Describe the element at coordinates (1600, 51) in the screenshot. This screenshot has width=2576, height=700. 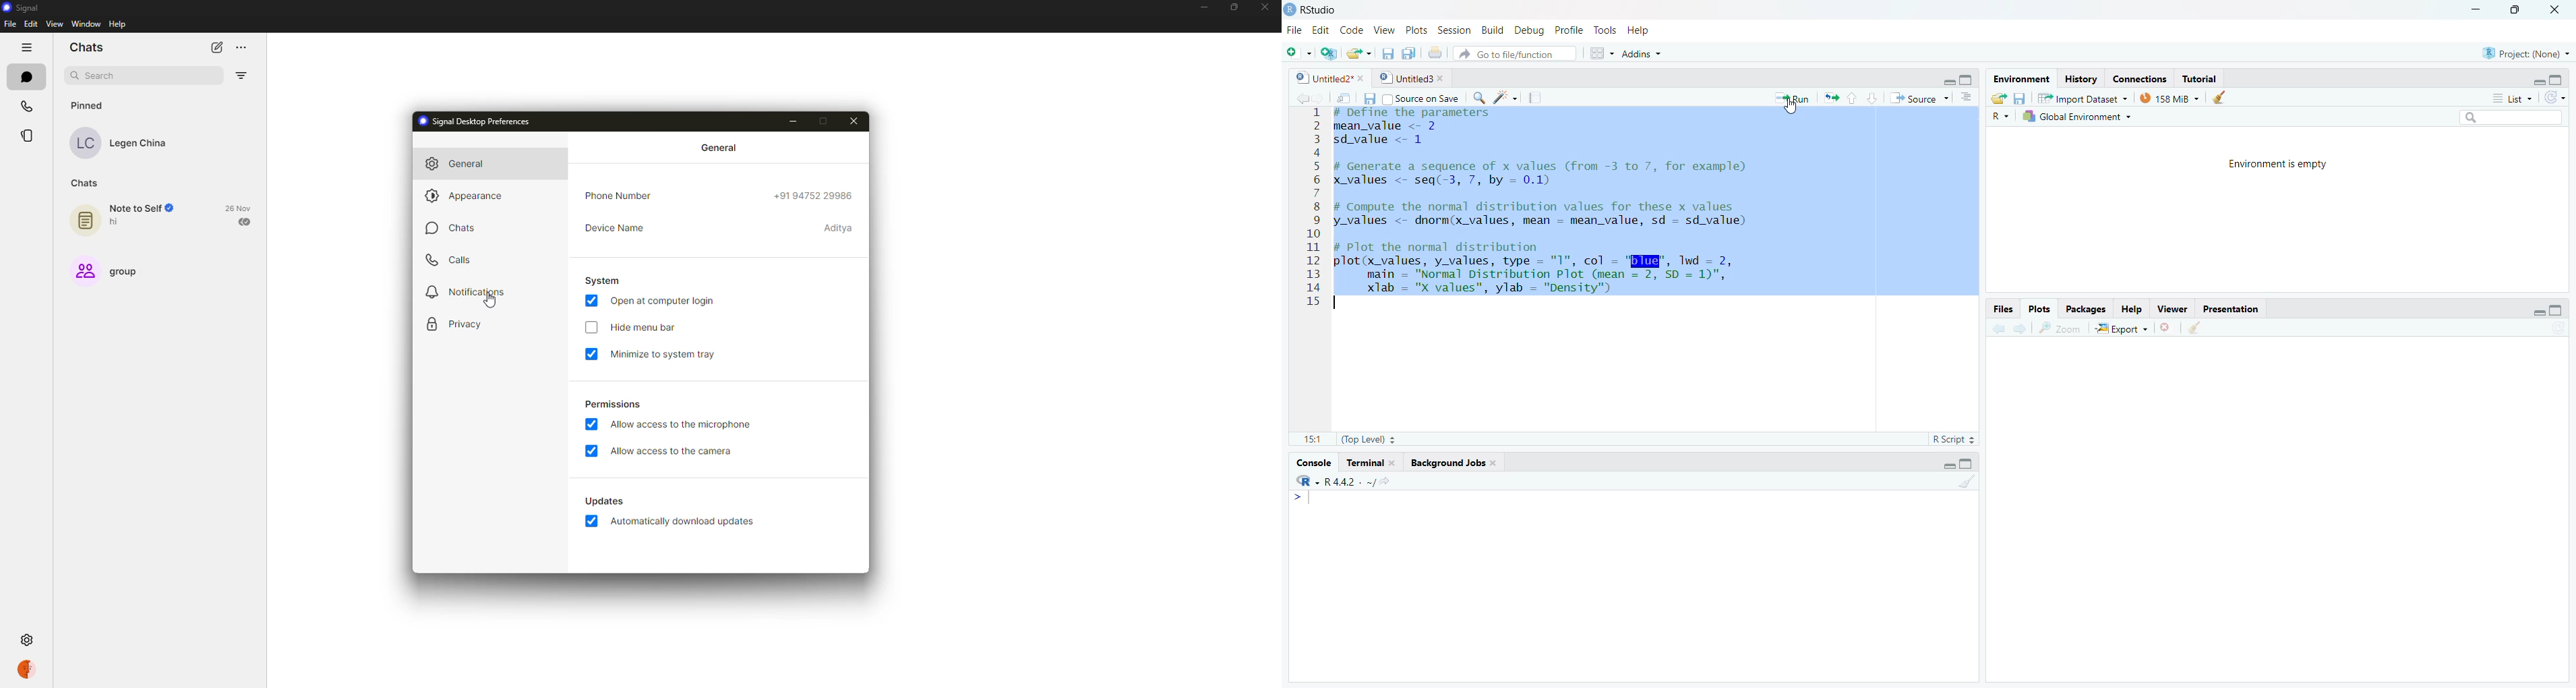
I see `` at that location.